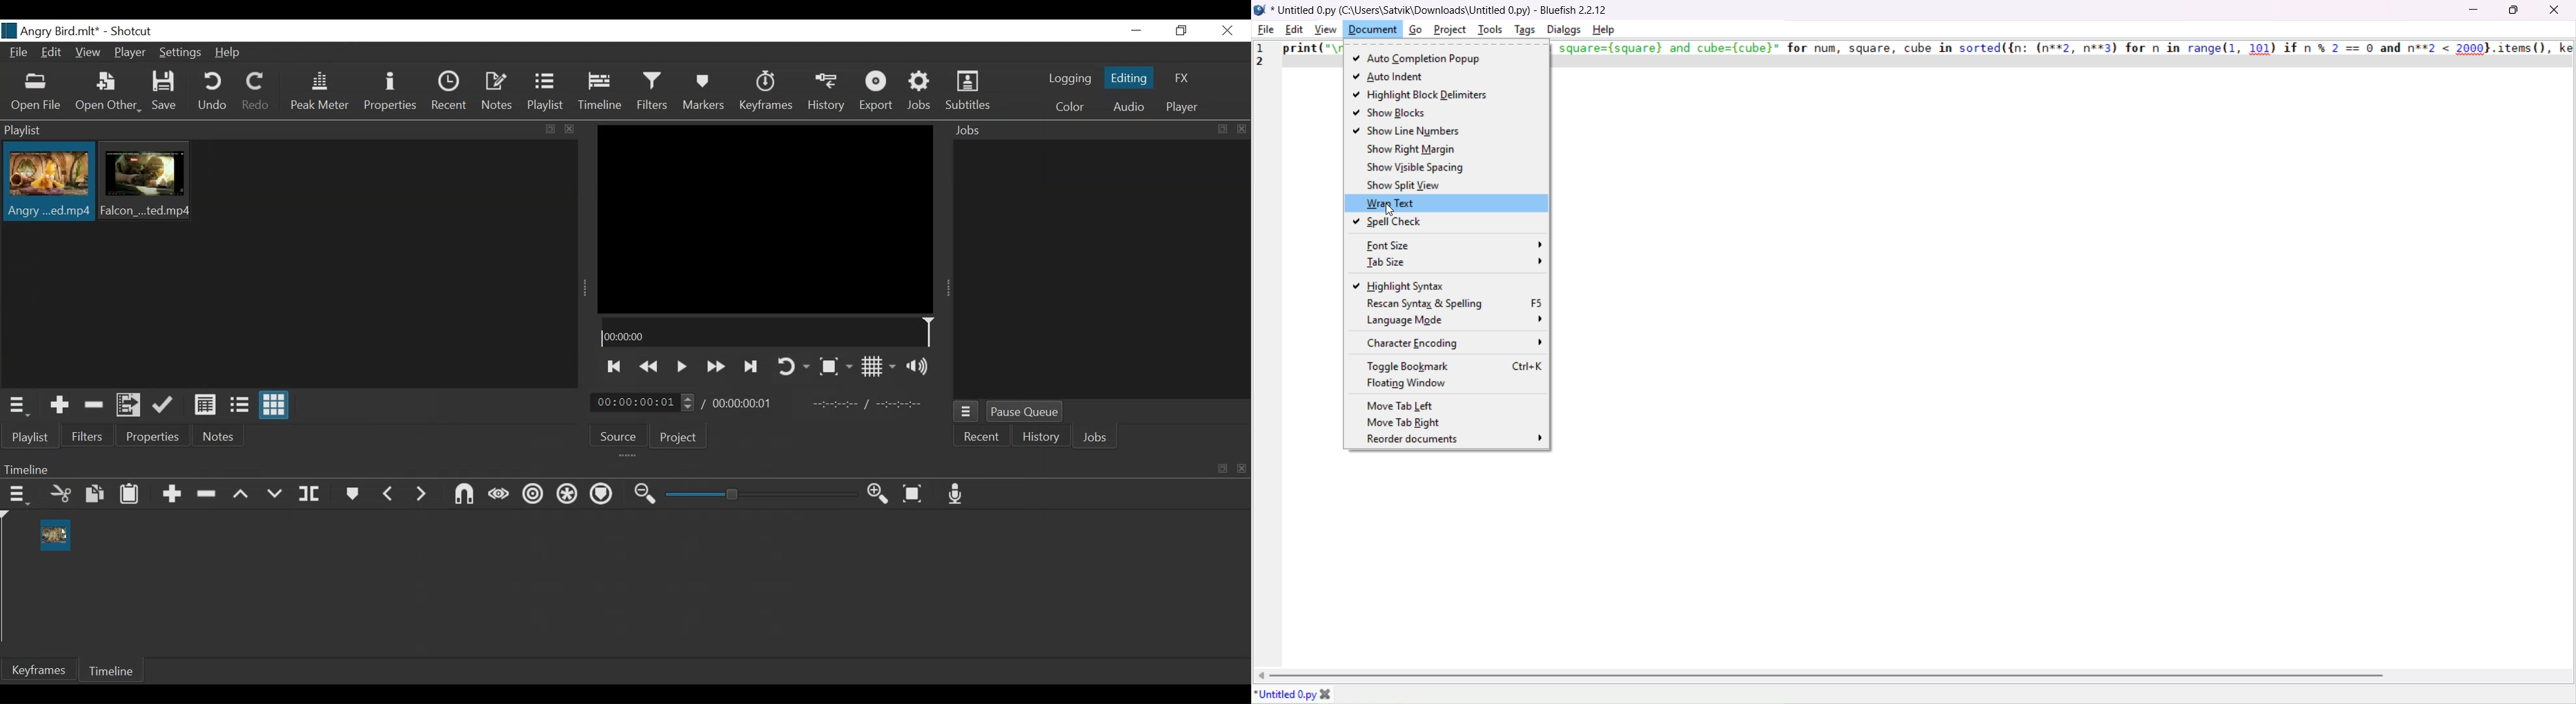 Image resolution: width=2576 pixels, height=728 pixels. Describe the element at coordinates (835, 367) in the screenshot. I see `Toggle Zoom` at that location.